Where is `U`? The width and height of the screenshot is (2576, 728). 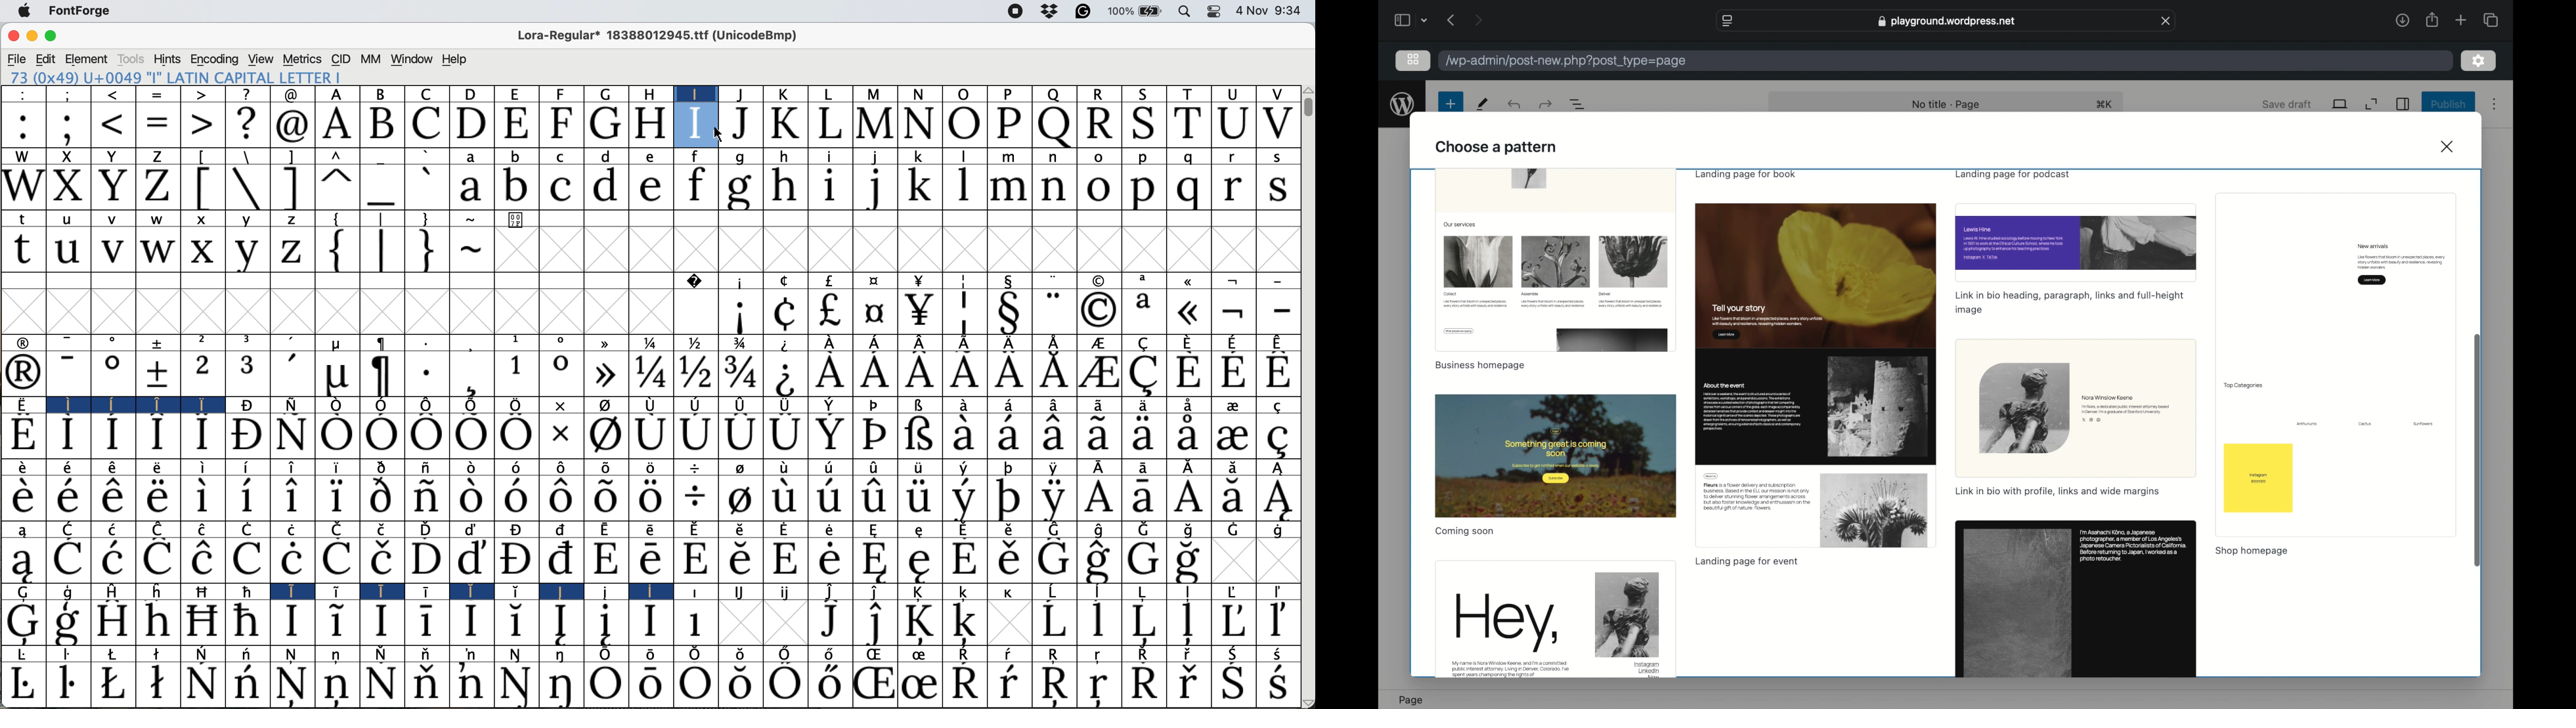
U is located at coordinates (1232, 126).